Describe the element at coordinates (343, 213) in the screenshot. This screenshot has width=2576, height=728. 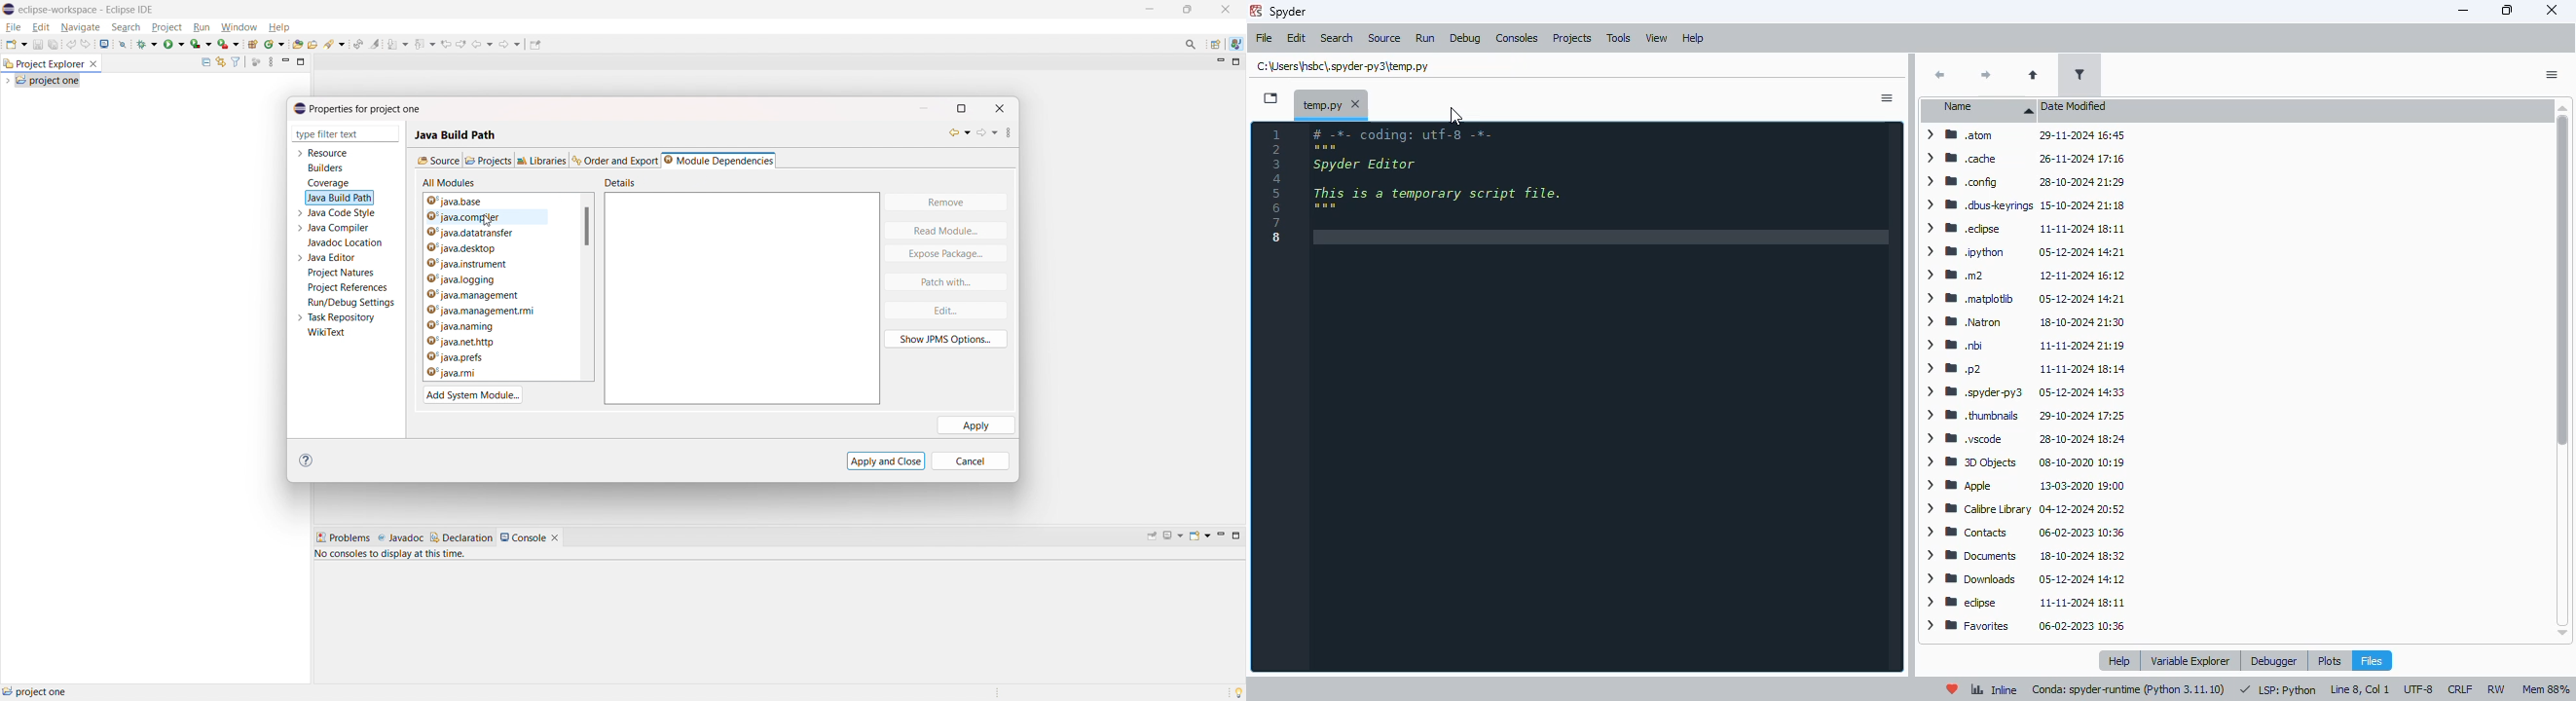
I see `java code style` at that location.